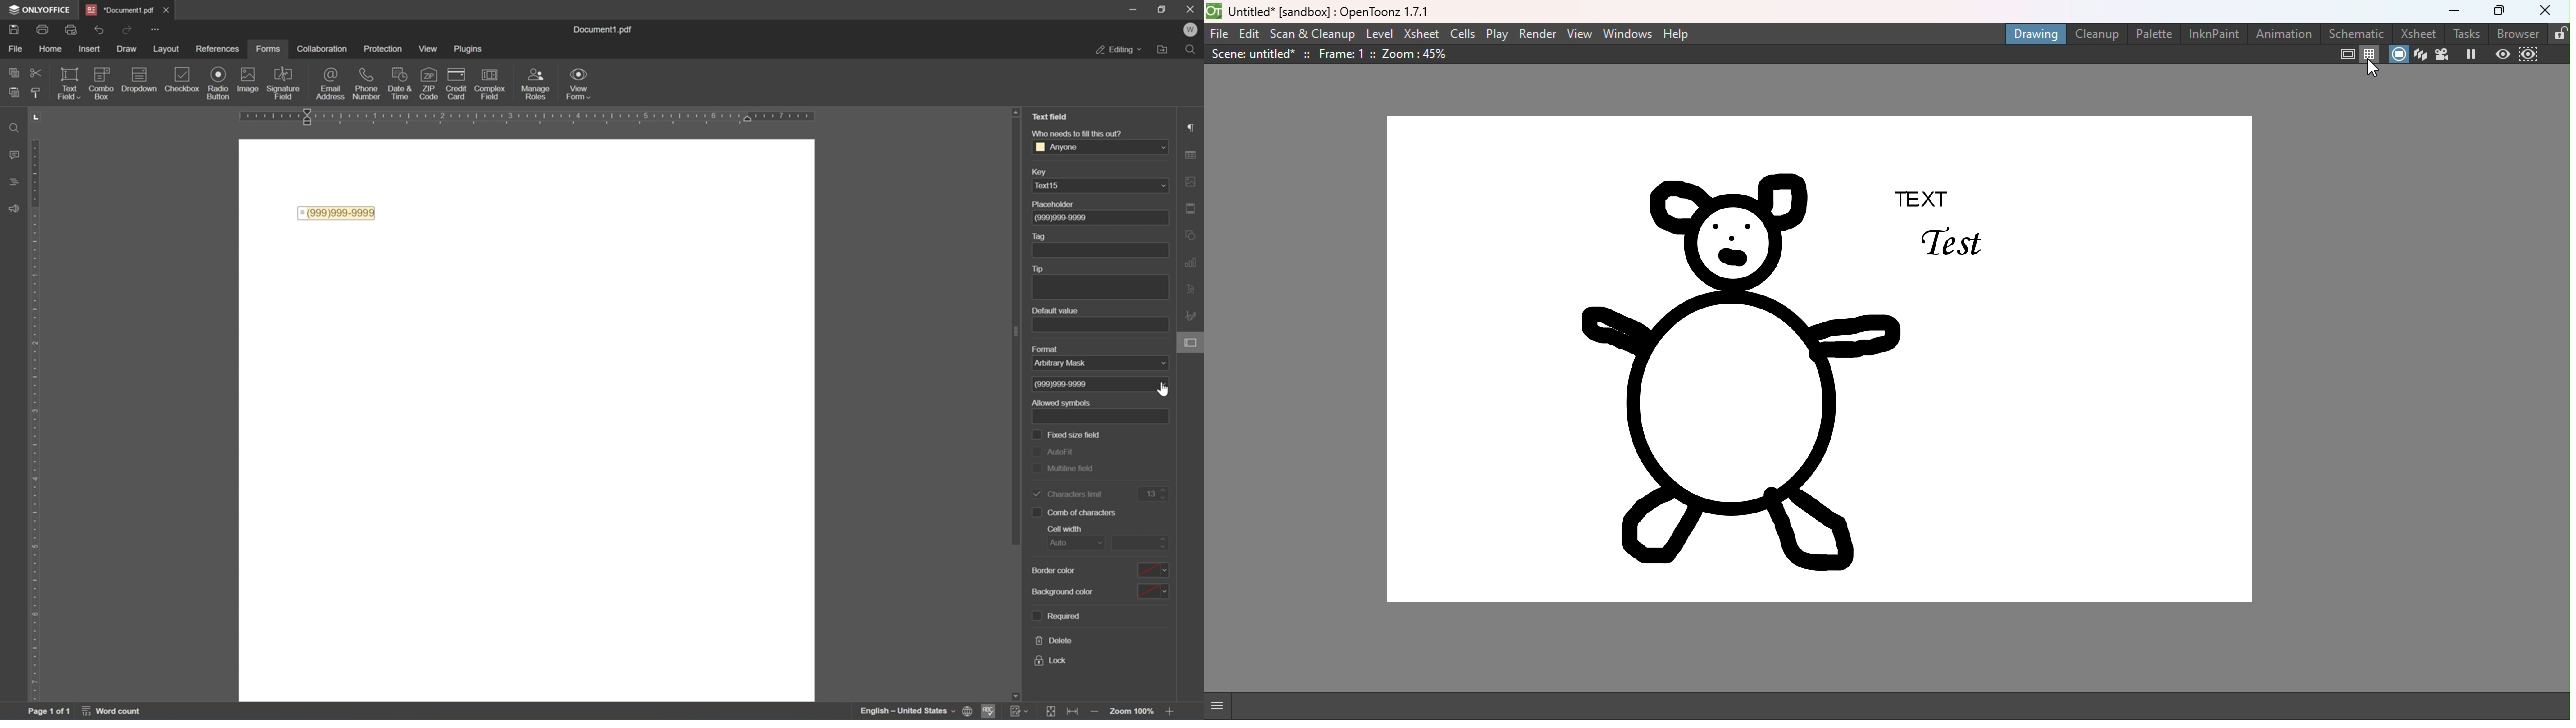  What do you see at coordinates (1194, 50) in the screenshot?
I see `find` at bounding box center [1194, 50].